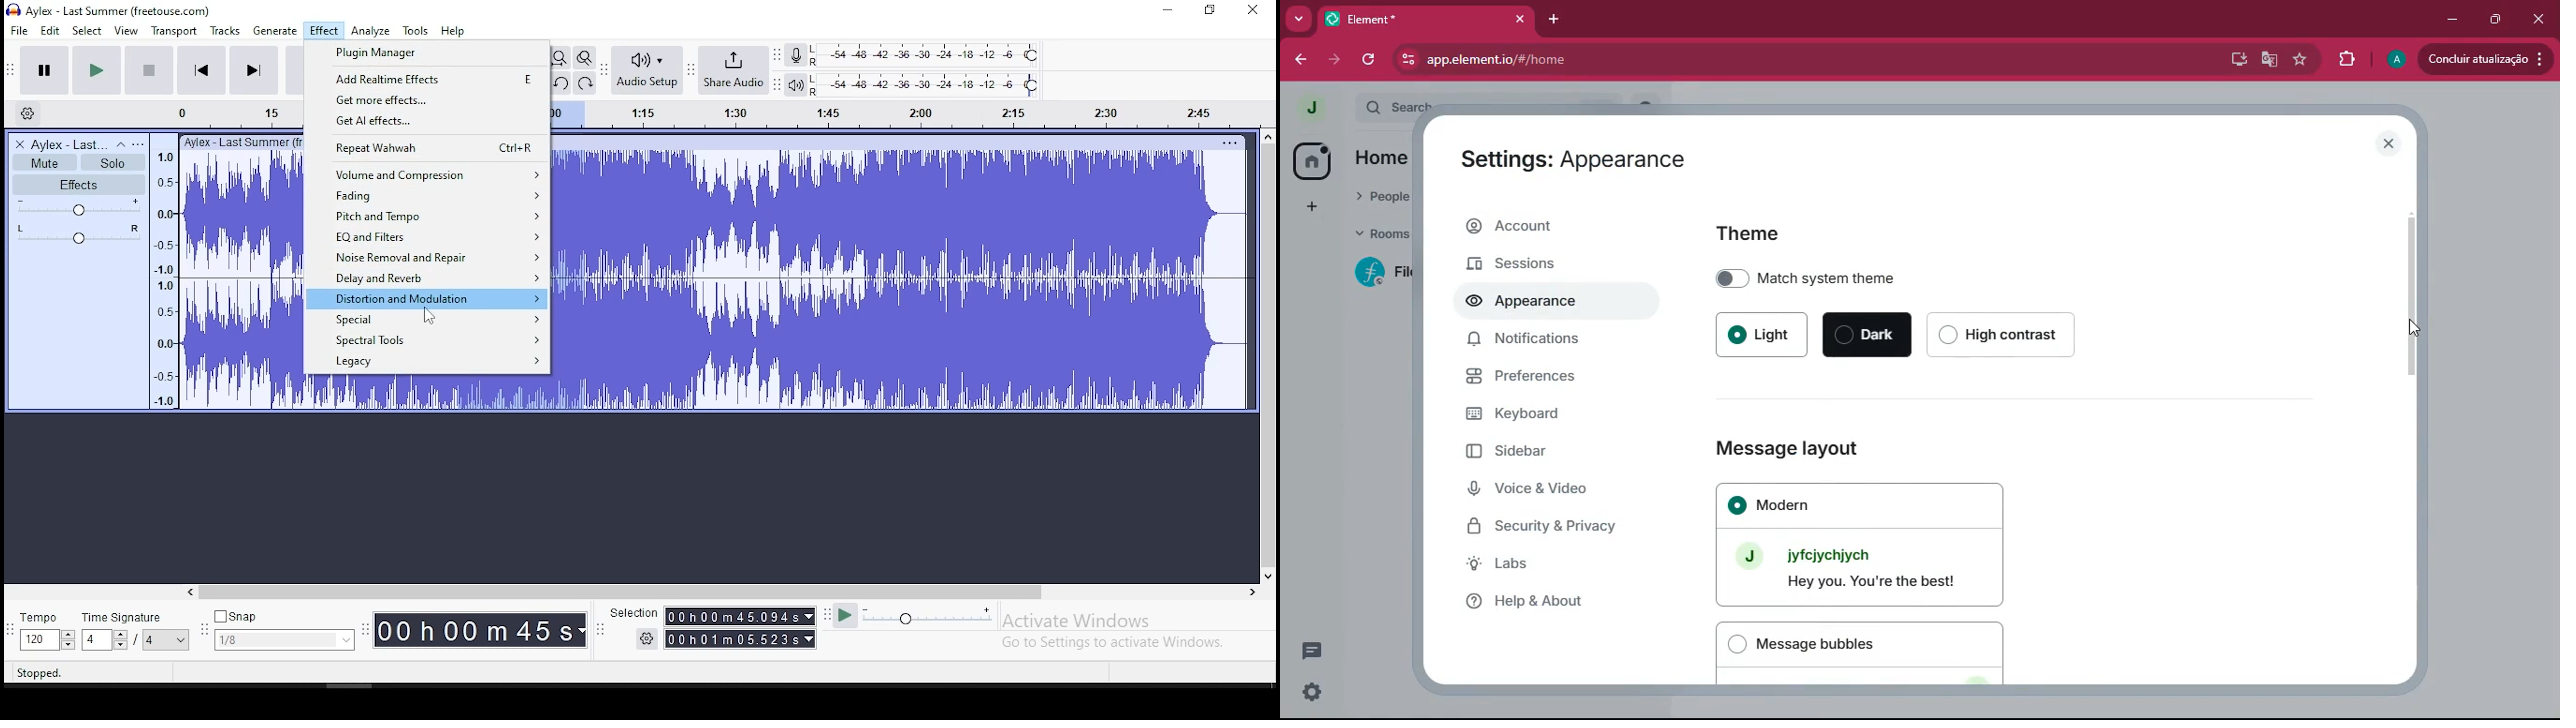 The image size is (2576, 728). Describe the element at coordinates (1268, 356) in the screenshot. I see `scroll bar` at that location.